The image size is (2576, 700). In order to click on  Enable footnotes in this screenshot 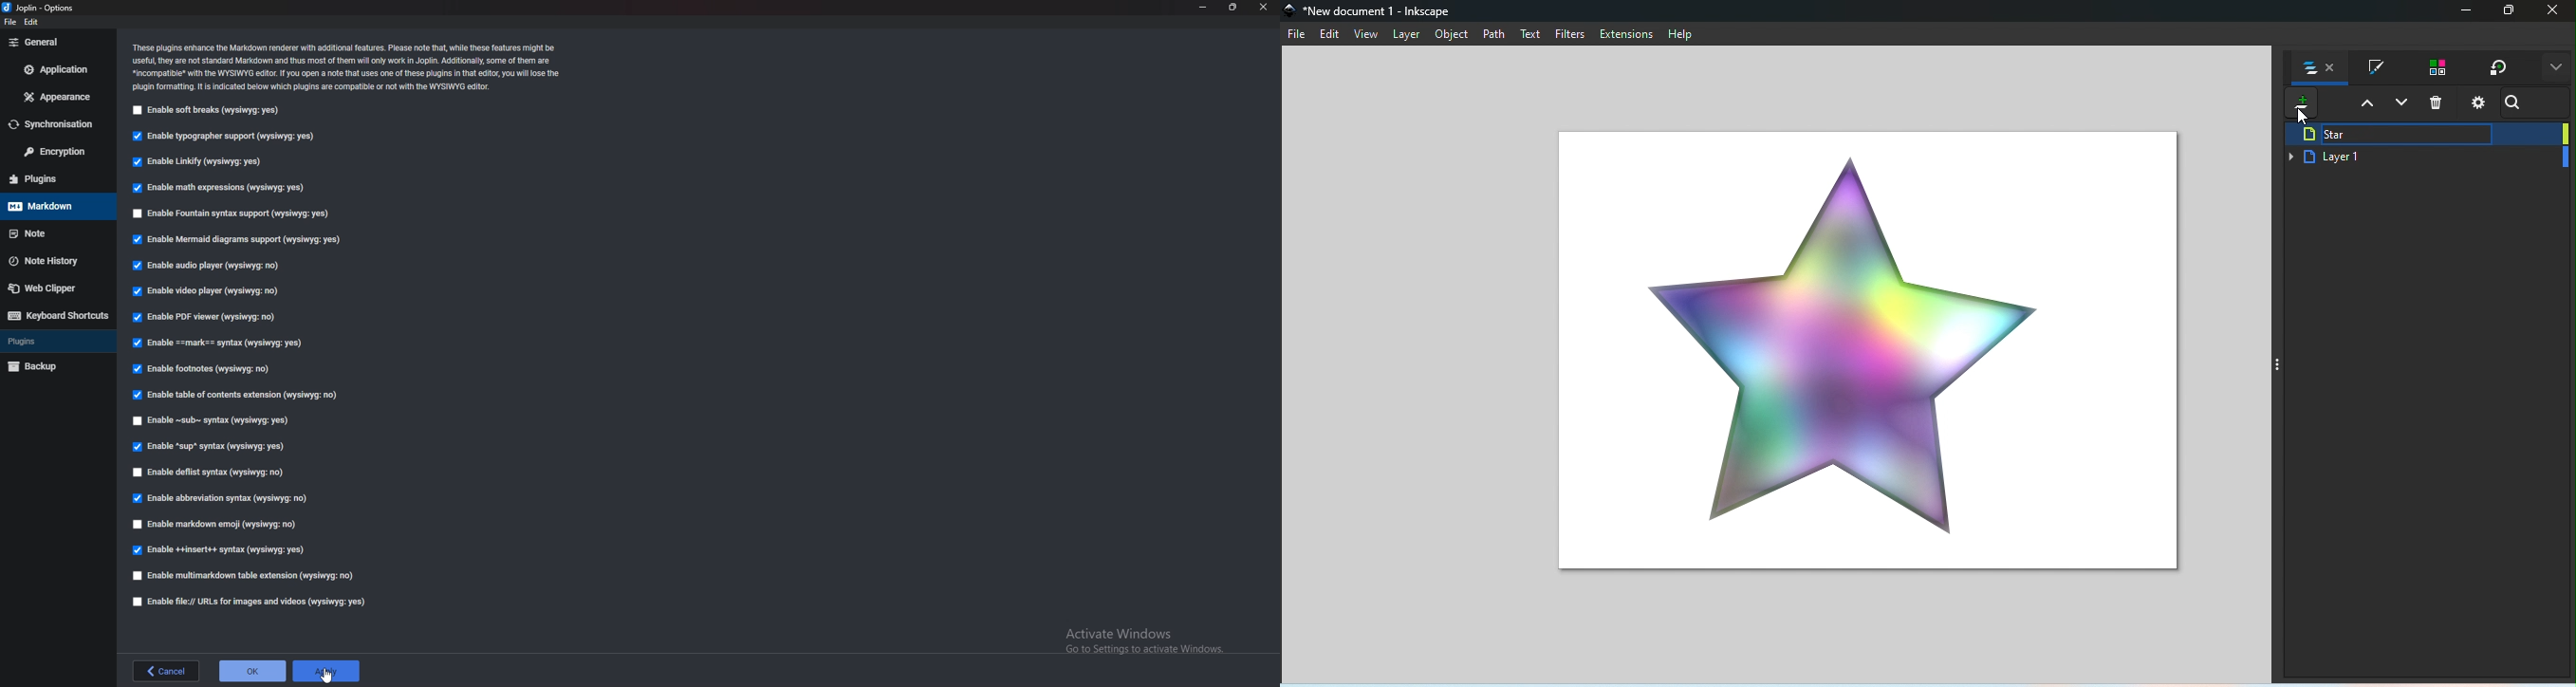, I will do `click(205, 368)`.